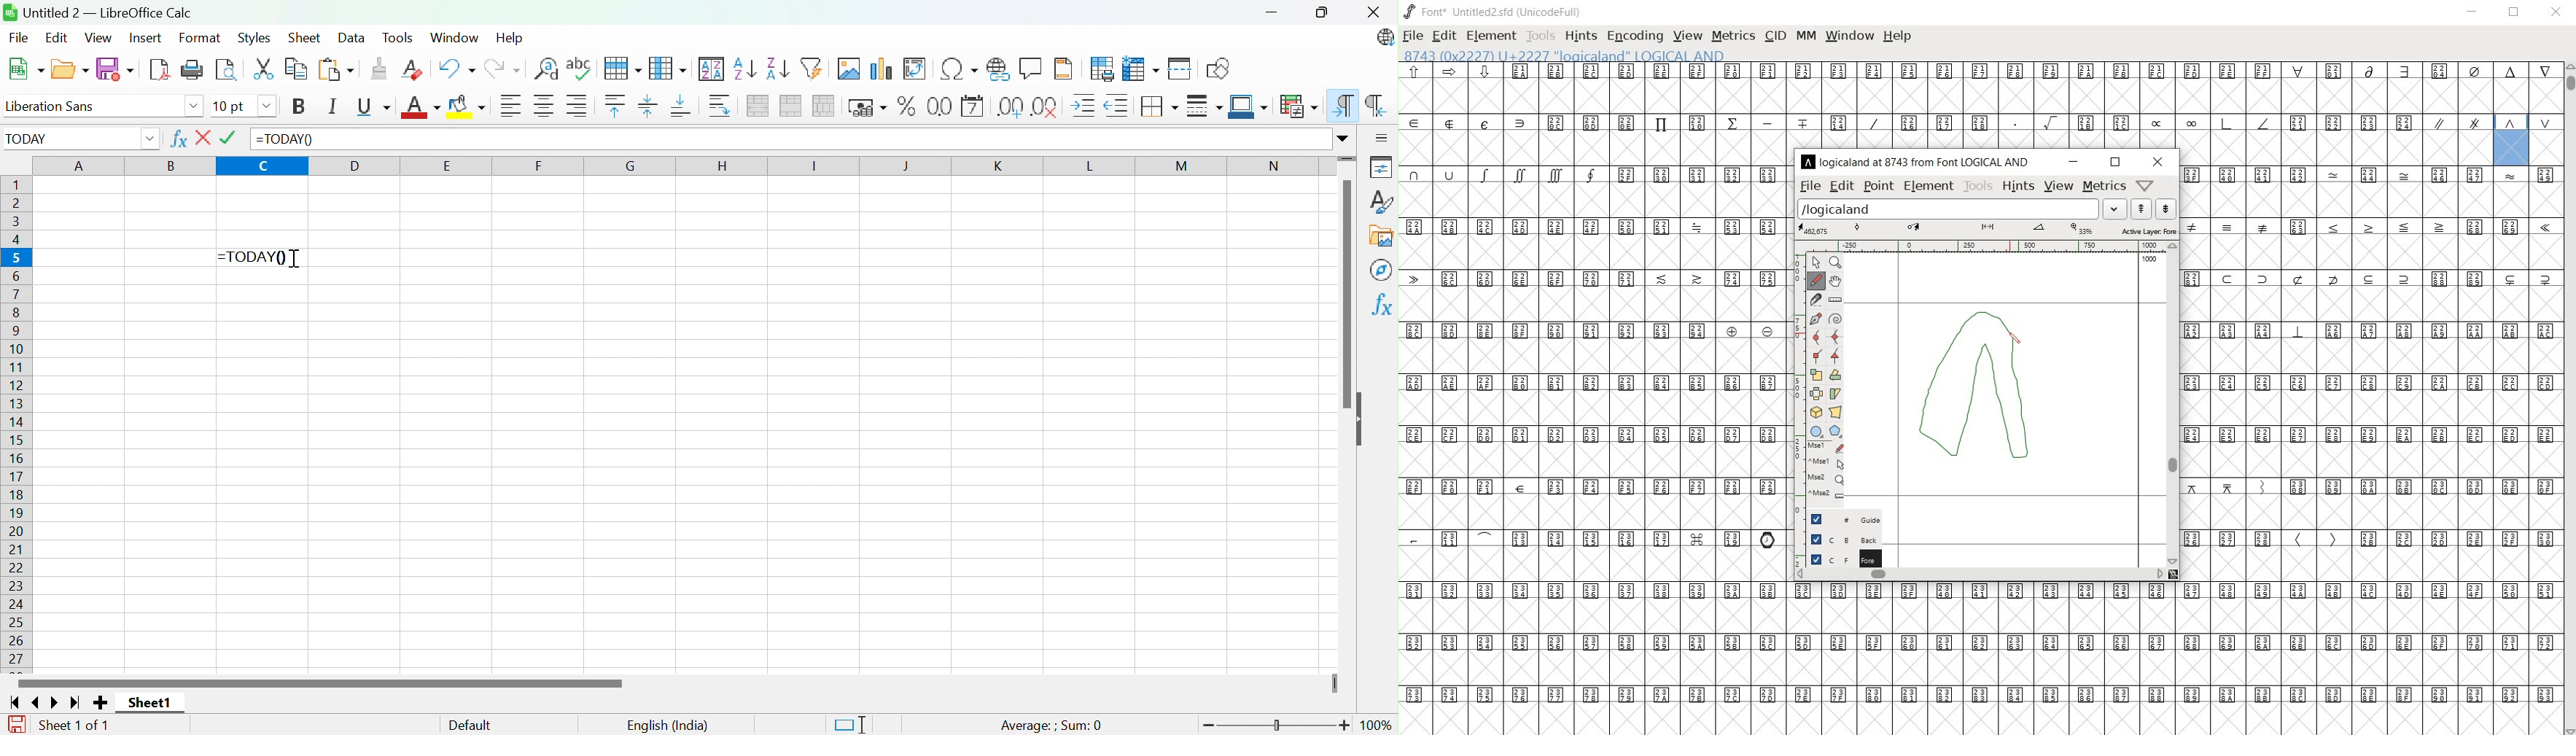 The height and width of the screenshot is (756, 2576). What do you see at coordinates (71, 69) in the screenshot?
I see `Open` at bounding box center [71, 69].